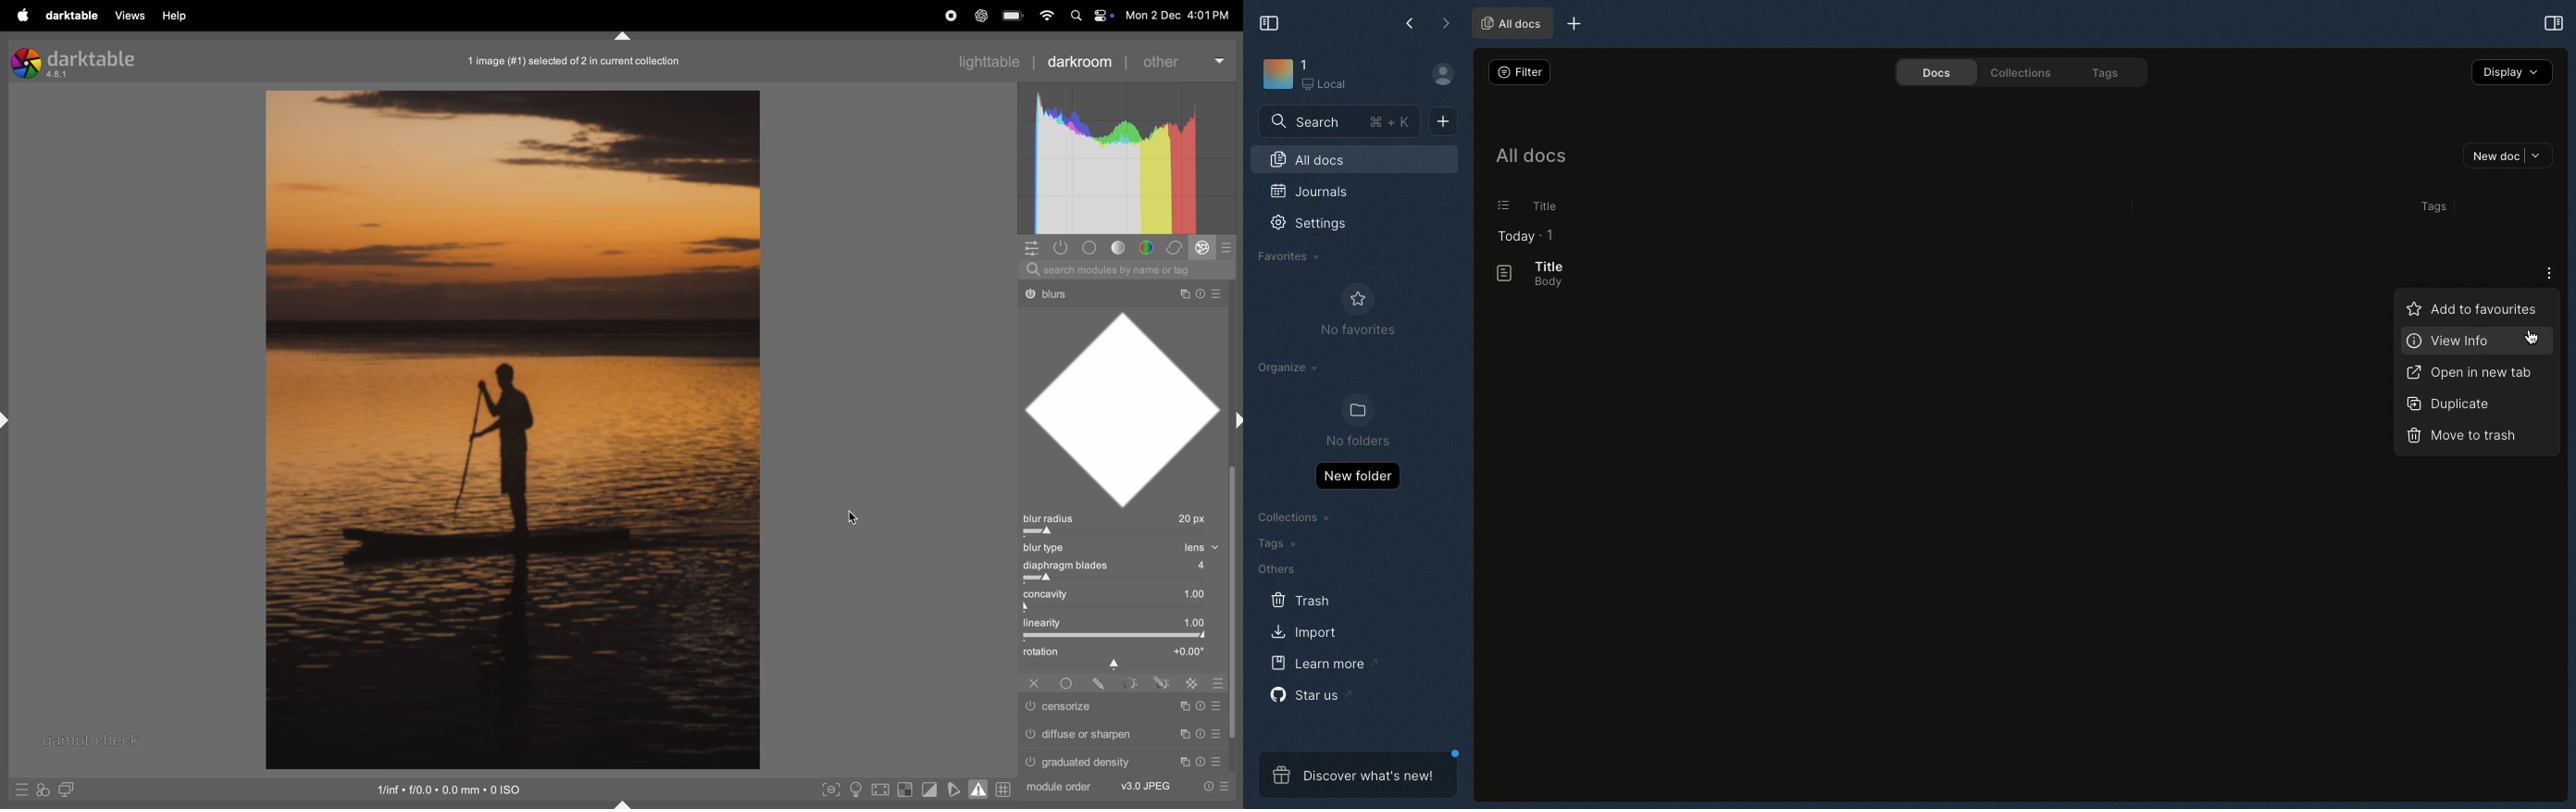 The width and height of the screenshot is (2576, 812). What do you see at coordinates (23, 790) in the screenshot?
I see `quick access to presets` at bounding box center [23, 790].